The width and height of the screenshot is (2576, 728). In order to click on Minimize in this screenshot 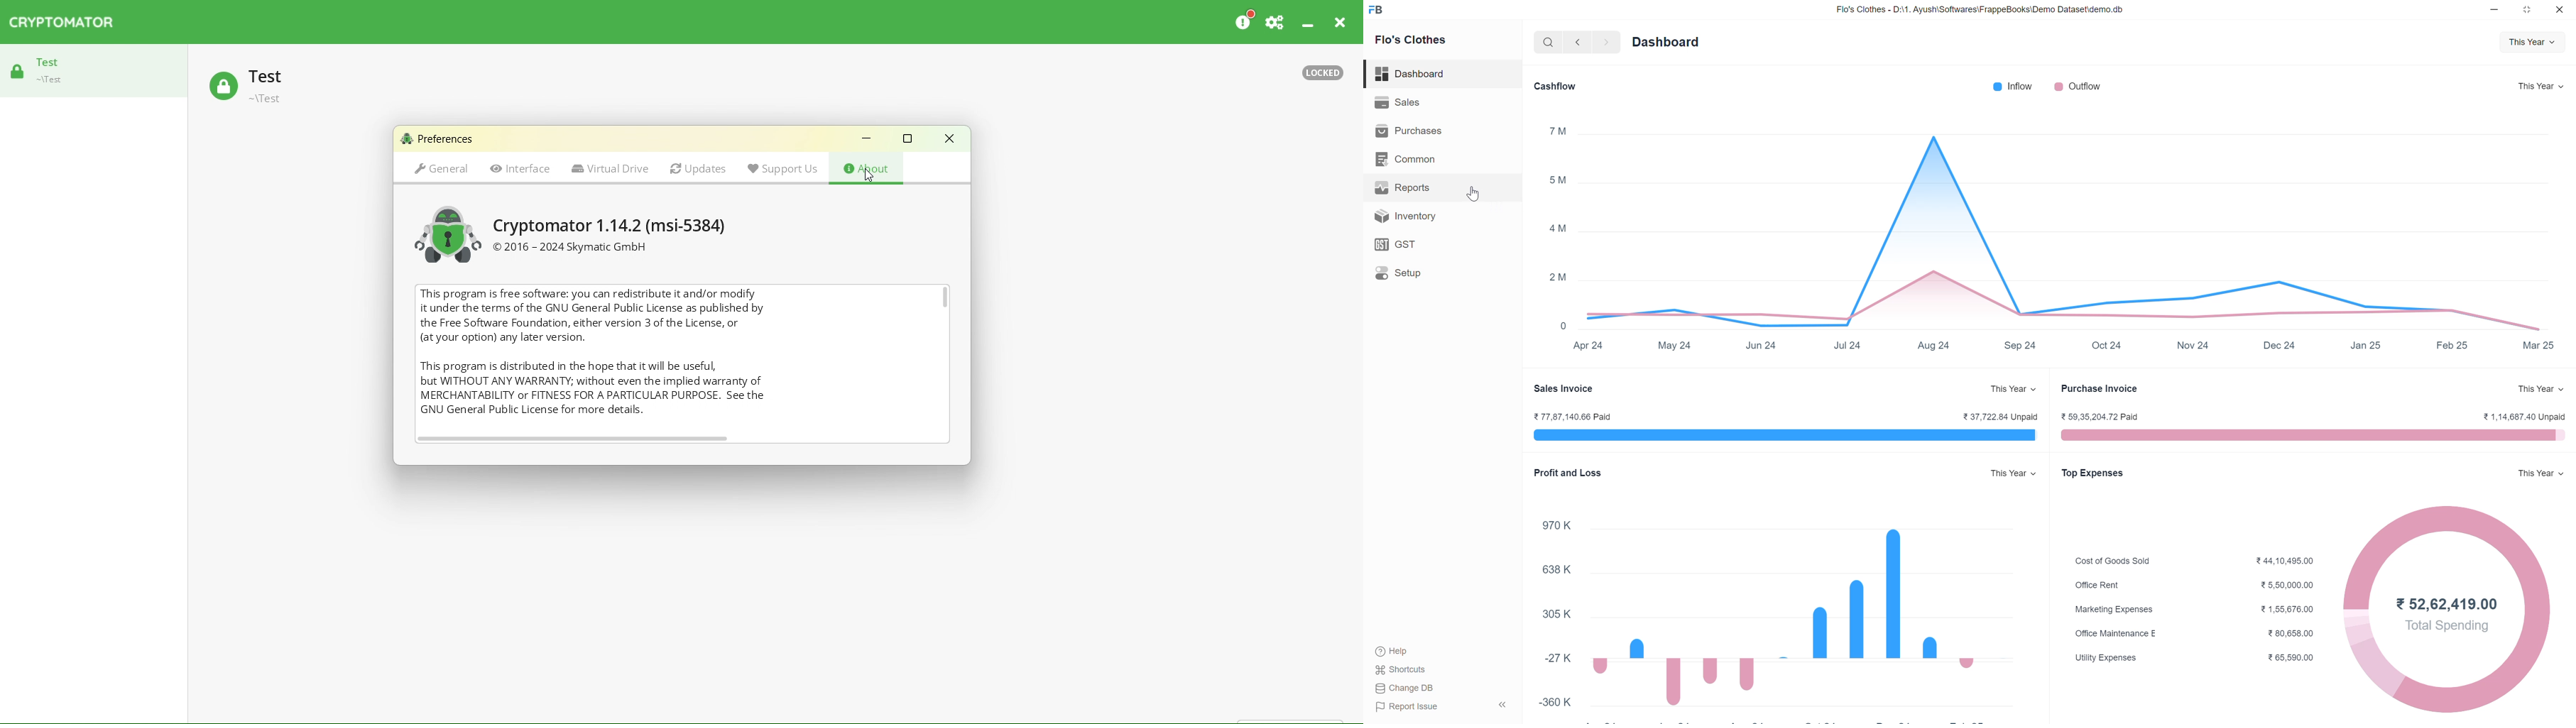, I will do `click(868, 140)`.